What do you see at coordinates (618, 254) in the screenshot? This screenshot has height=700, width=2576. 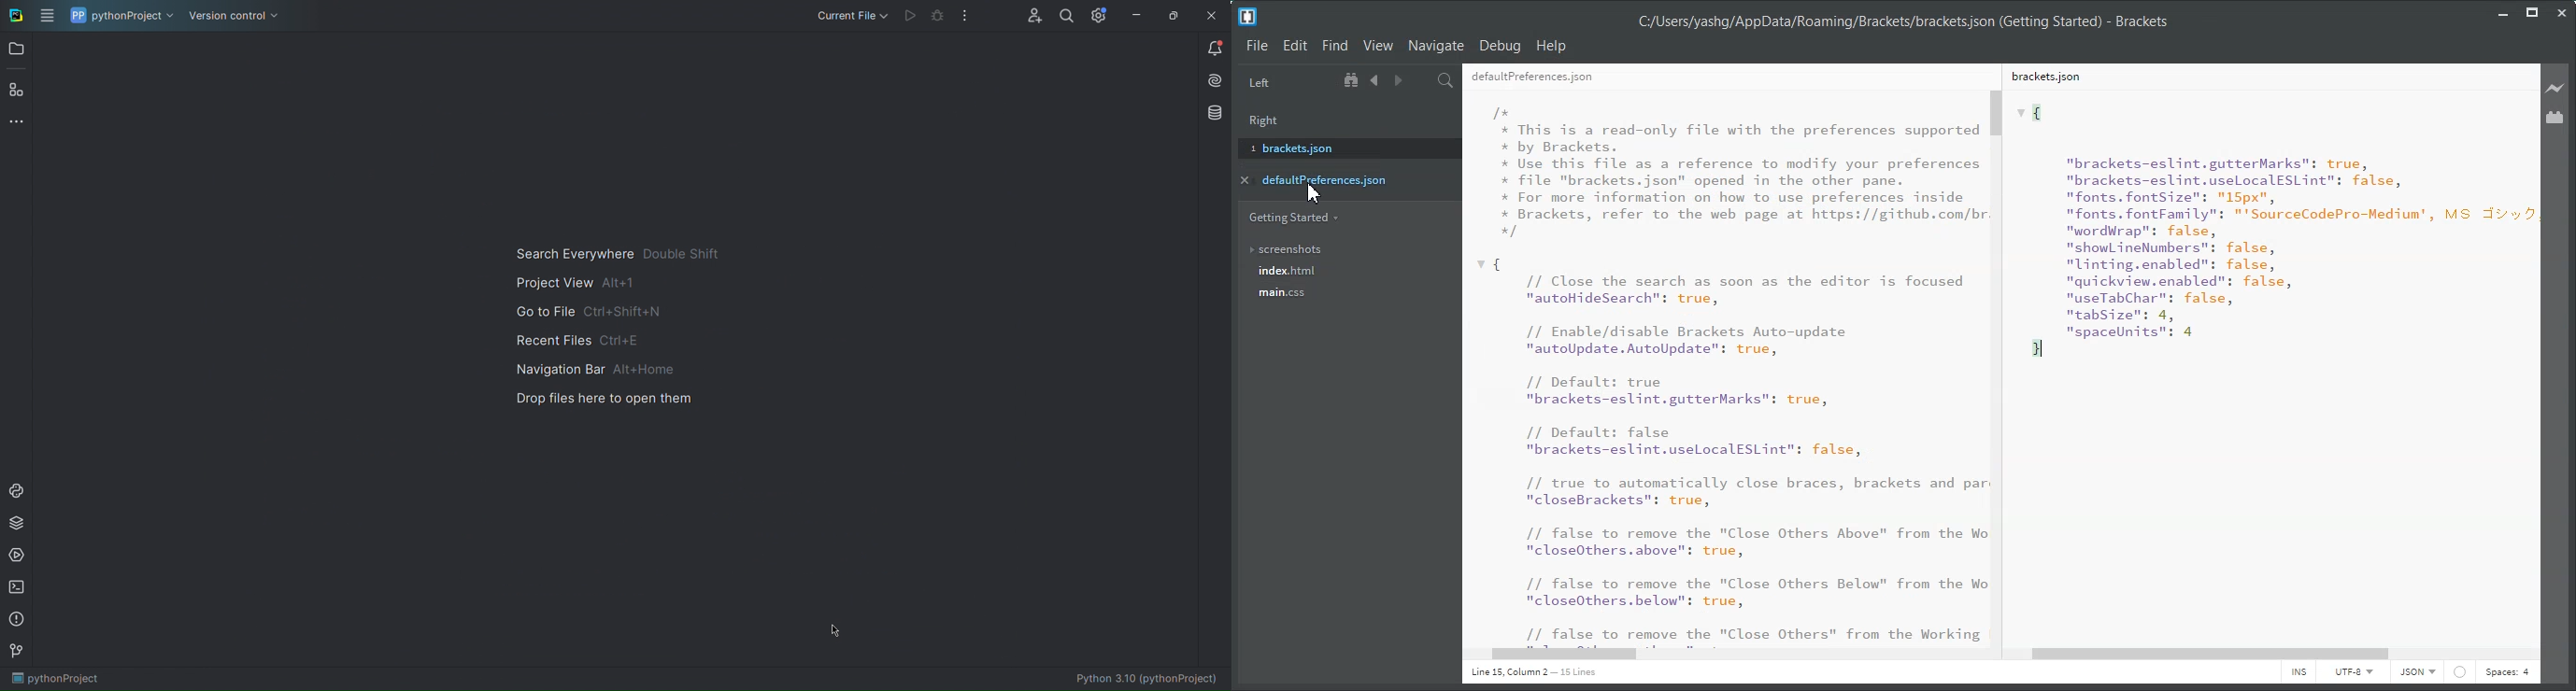 I see `Search Everywhere Double Shift` at bounding box center [618, 254].